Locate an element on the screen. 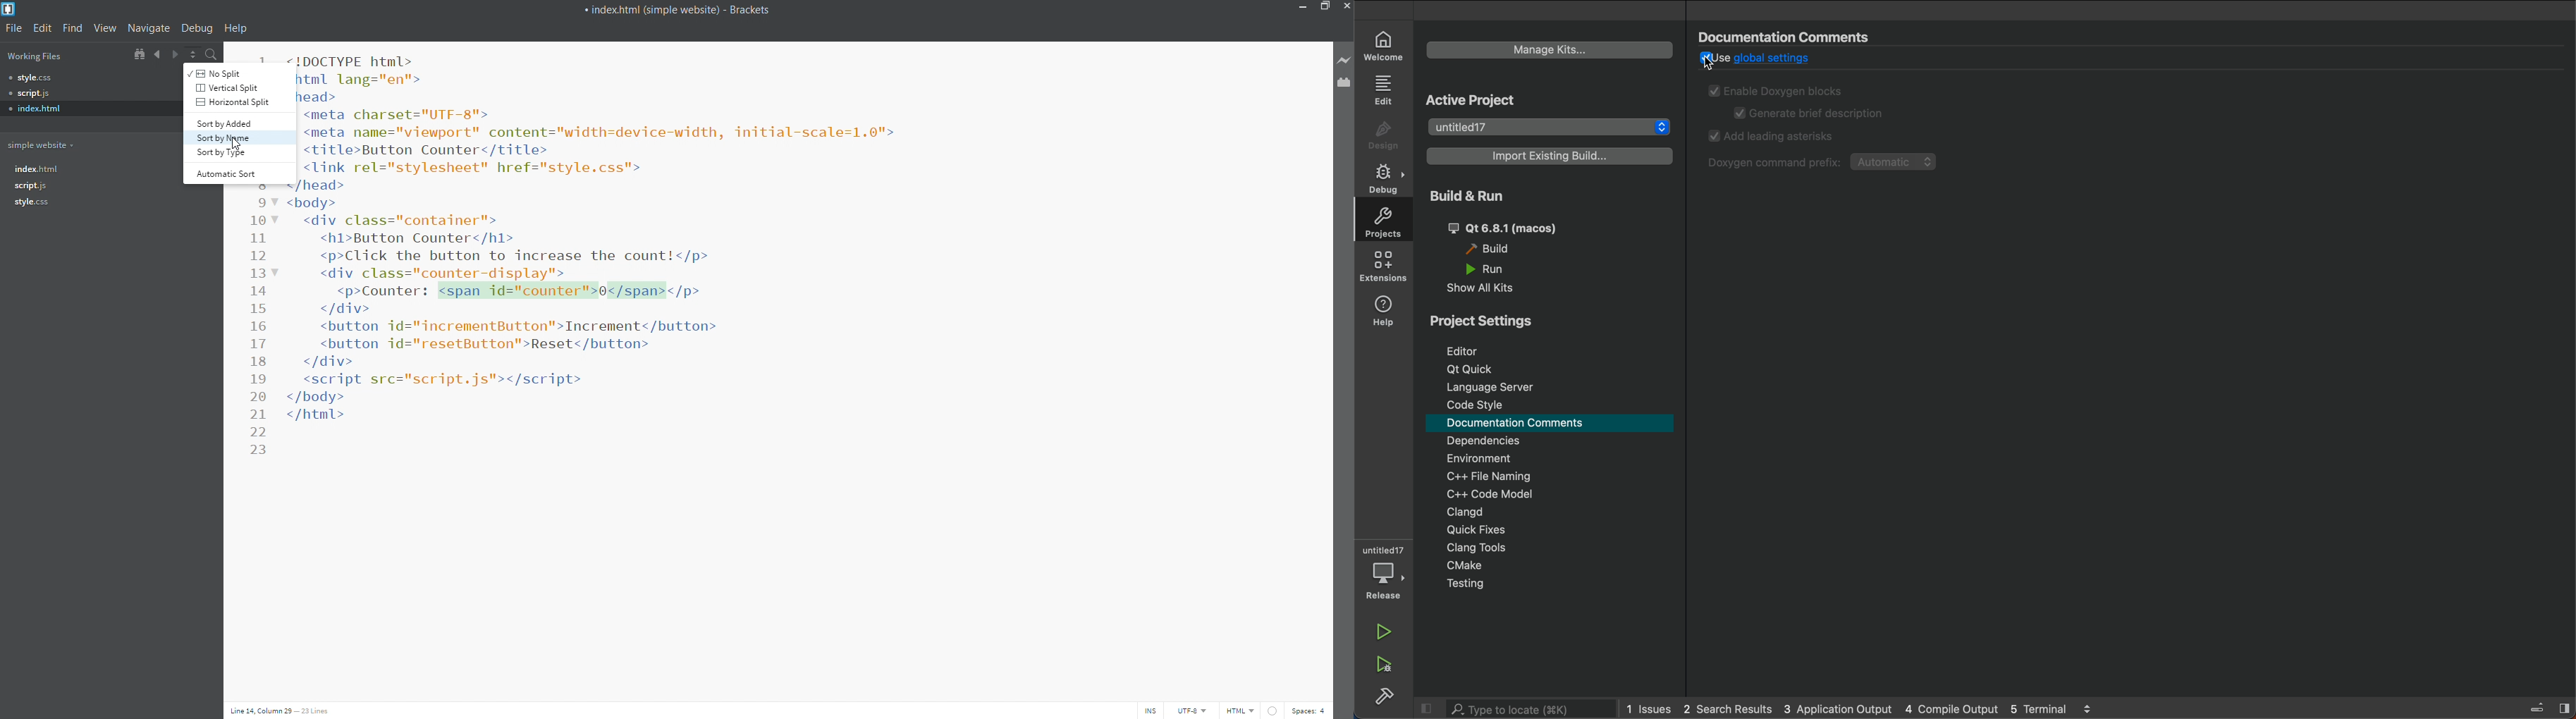  file is located at coordinates (12, 27).